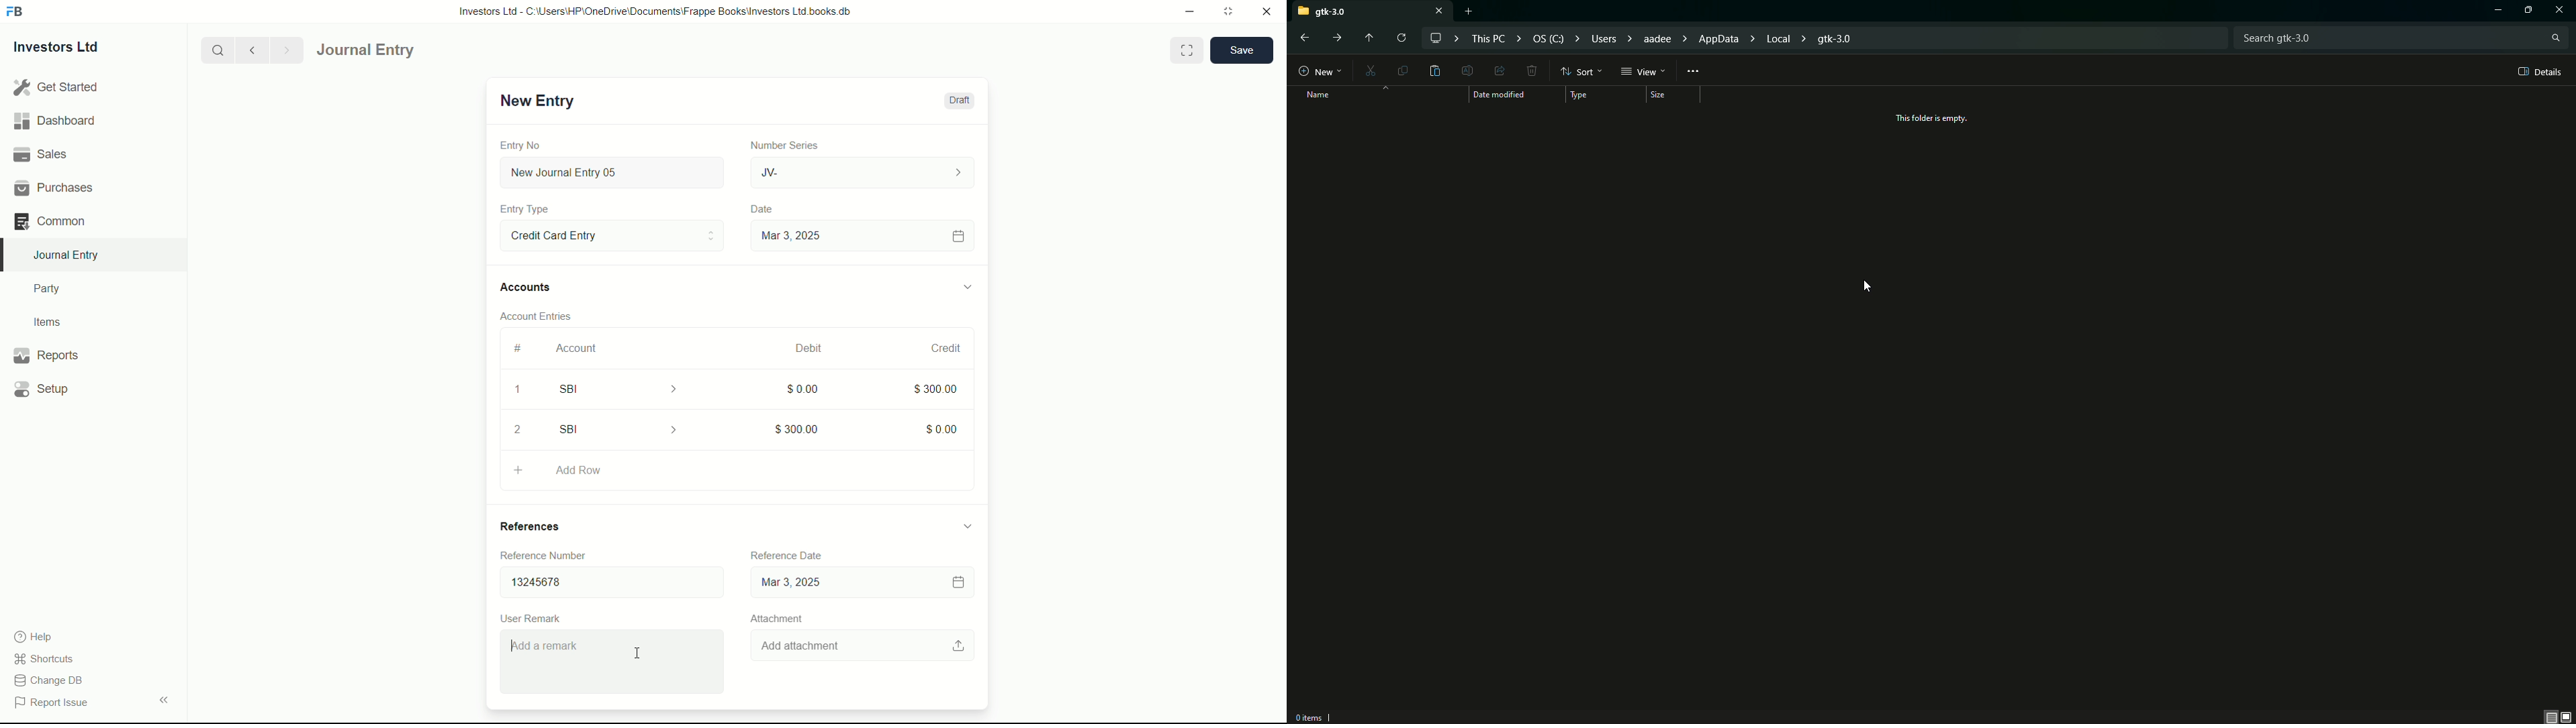 The height and width of the screenshot is (728, 2576). I want to click on Edit, so click(1469, 70).